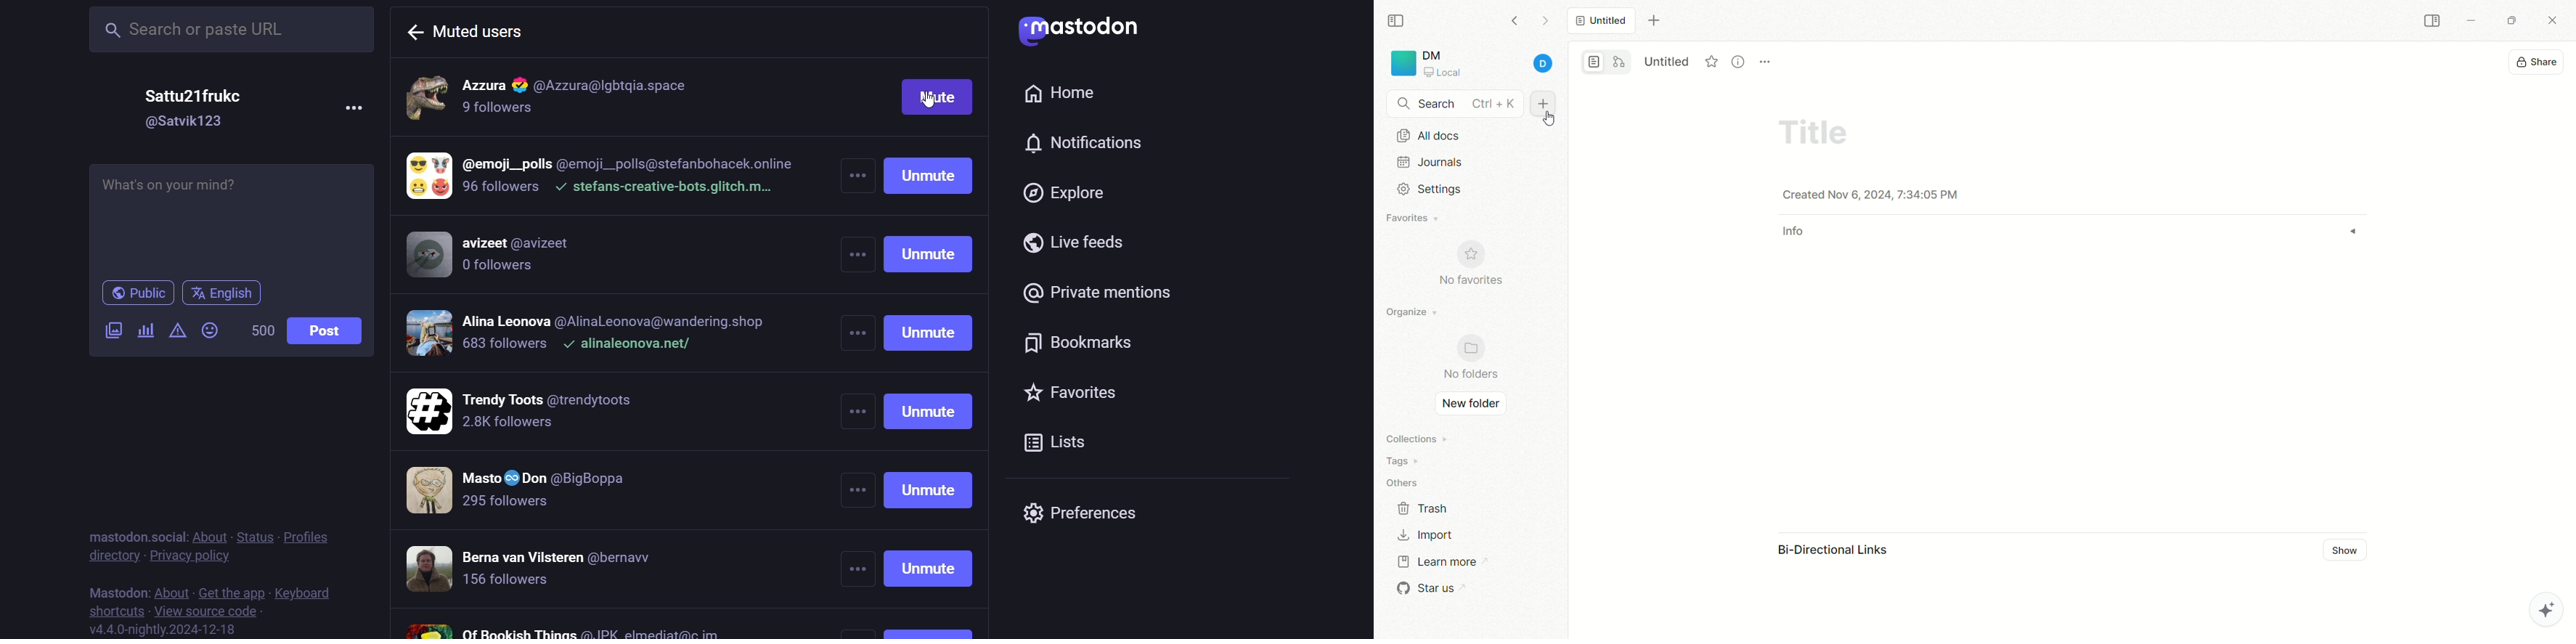  What do you see at coordinates (230, 592) in the screenshot?
I see `get the app` at bounding box center [230, 592].